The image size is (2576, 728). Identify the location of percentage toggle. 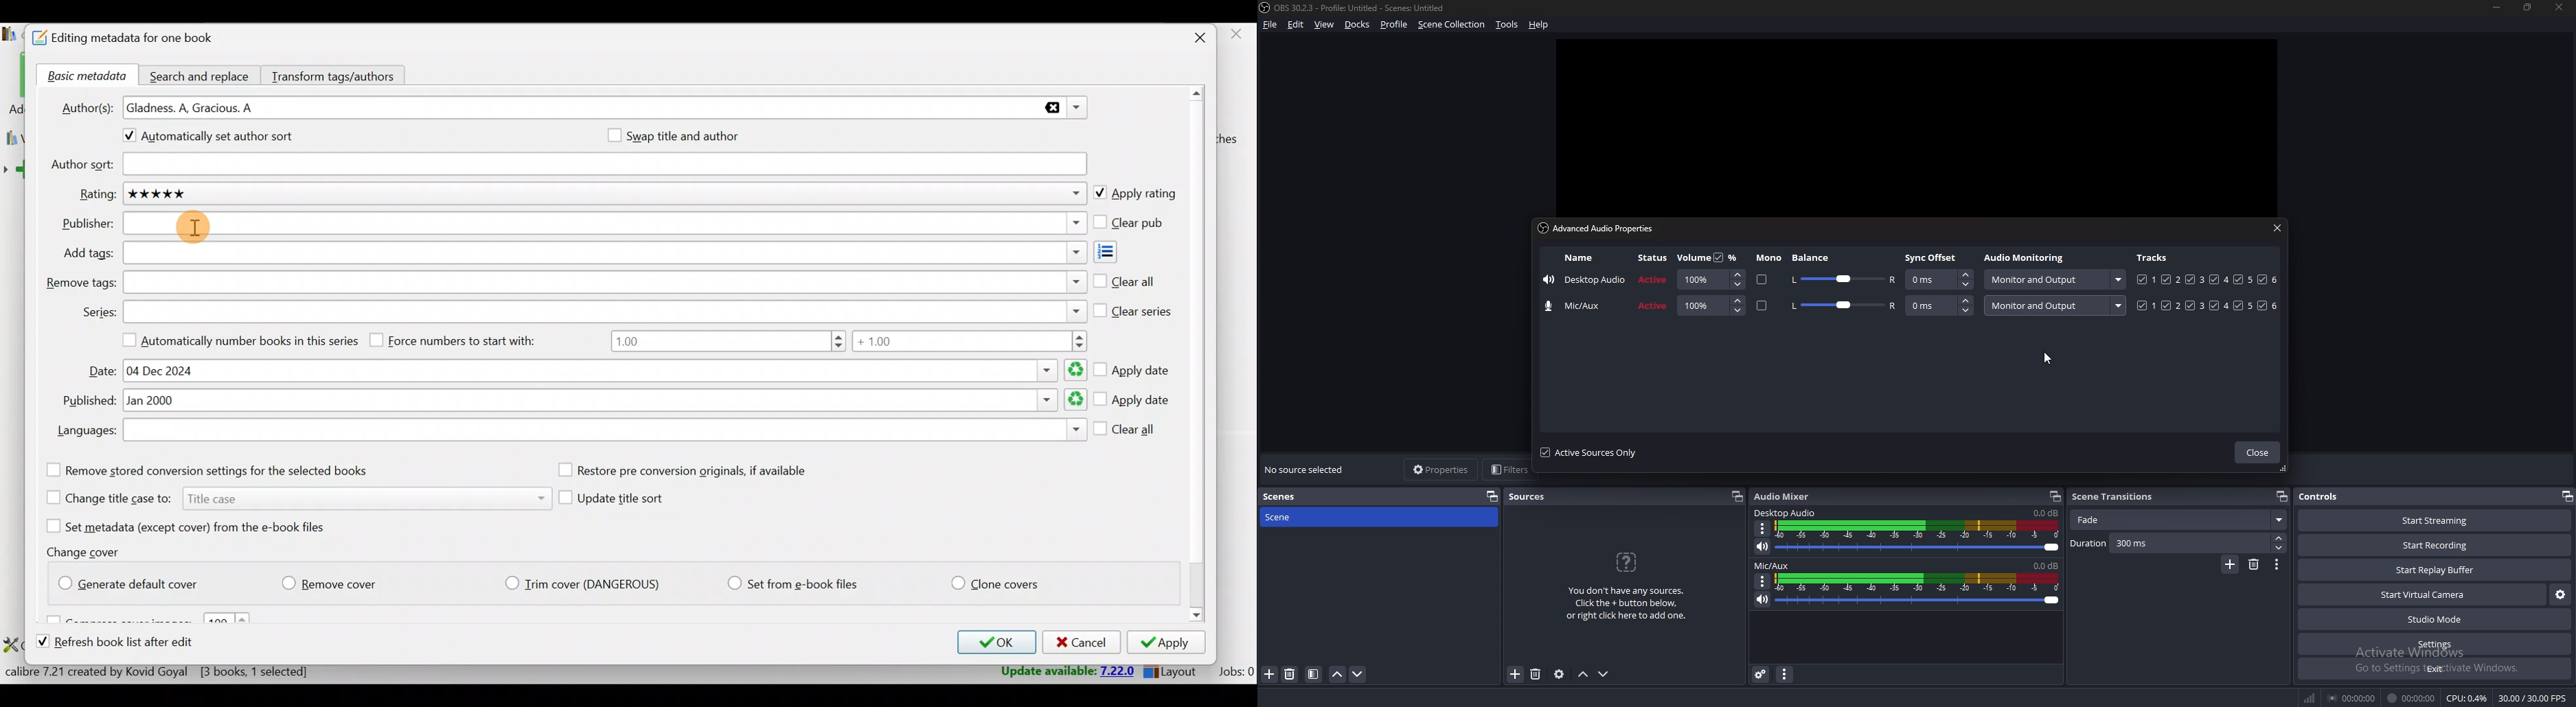
(1727, 257).